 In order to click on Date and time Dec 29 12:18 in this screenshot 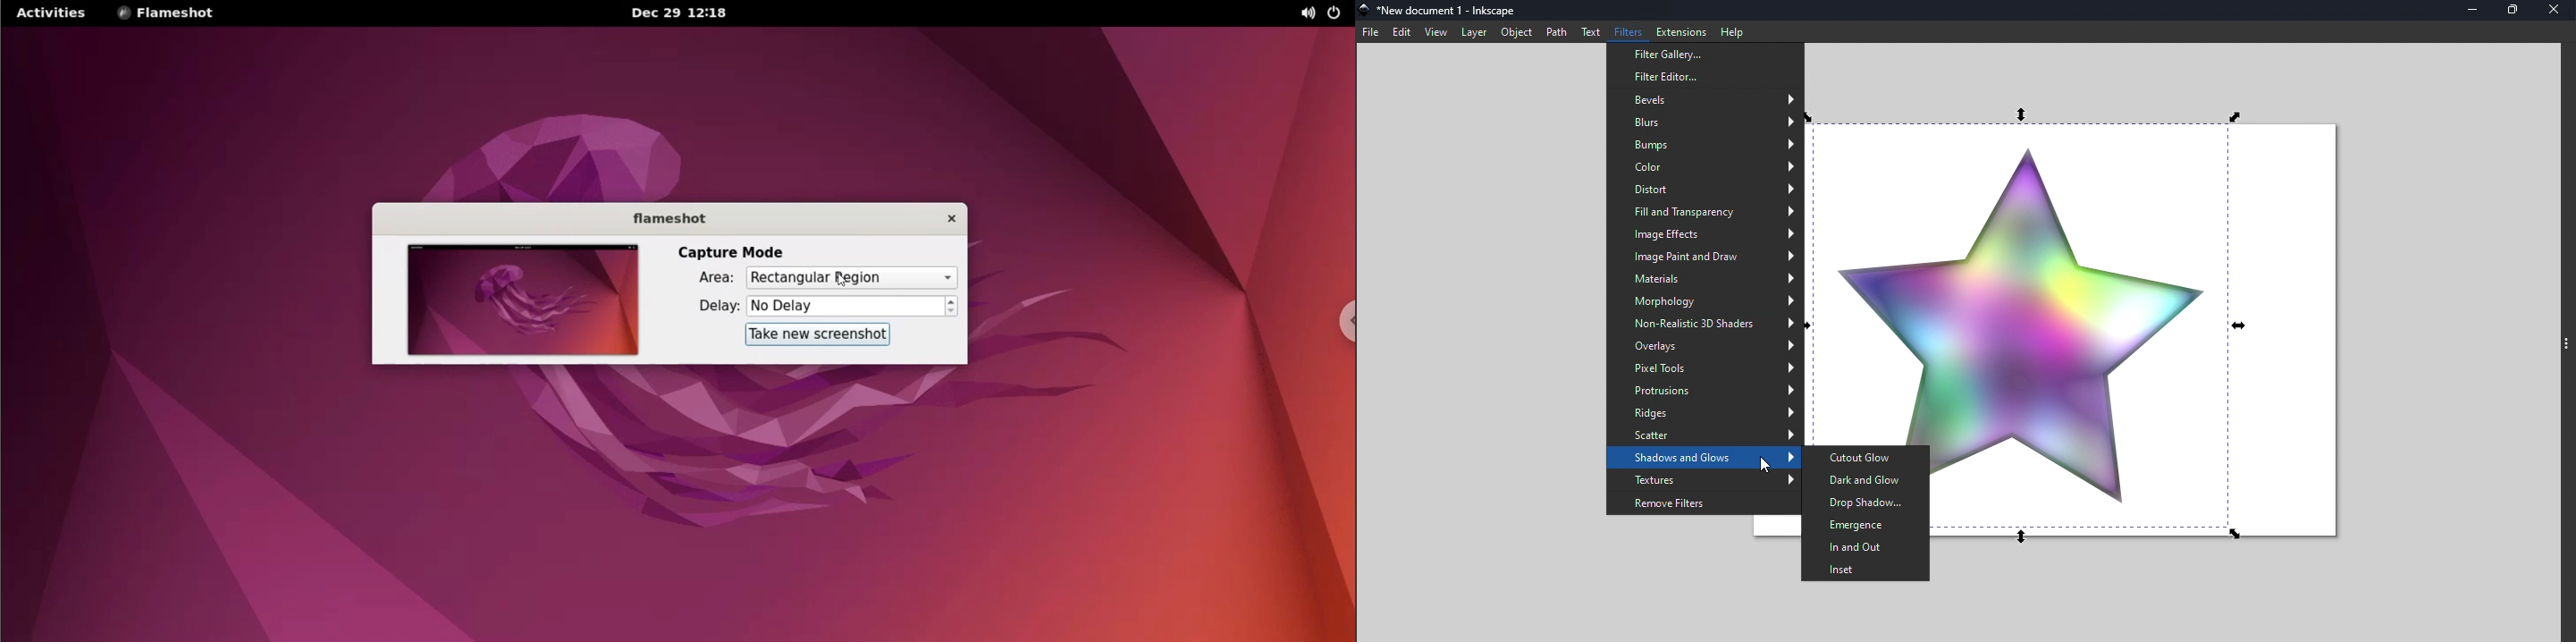, I will do `click(681, 13)`.